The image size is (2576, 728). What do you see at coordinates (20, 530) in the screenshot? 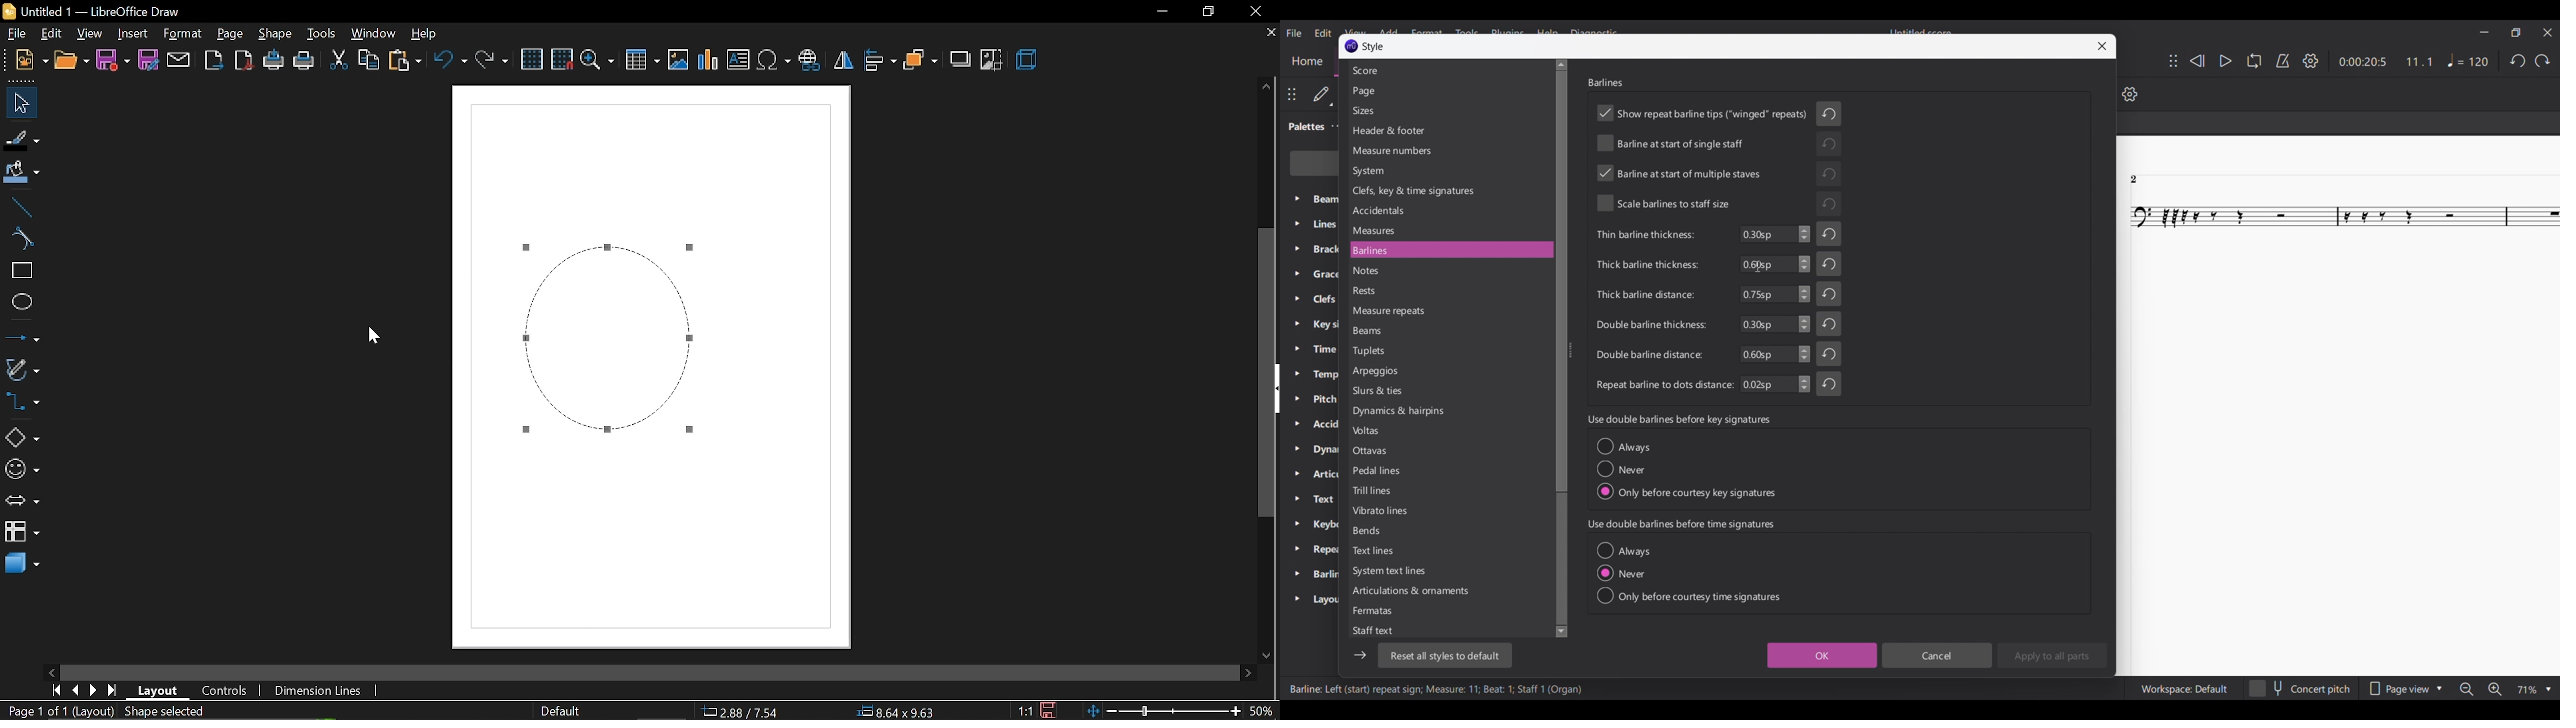
I see `flowchart` at bounding box center [20, 530].